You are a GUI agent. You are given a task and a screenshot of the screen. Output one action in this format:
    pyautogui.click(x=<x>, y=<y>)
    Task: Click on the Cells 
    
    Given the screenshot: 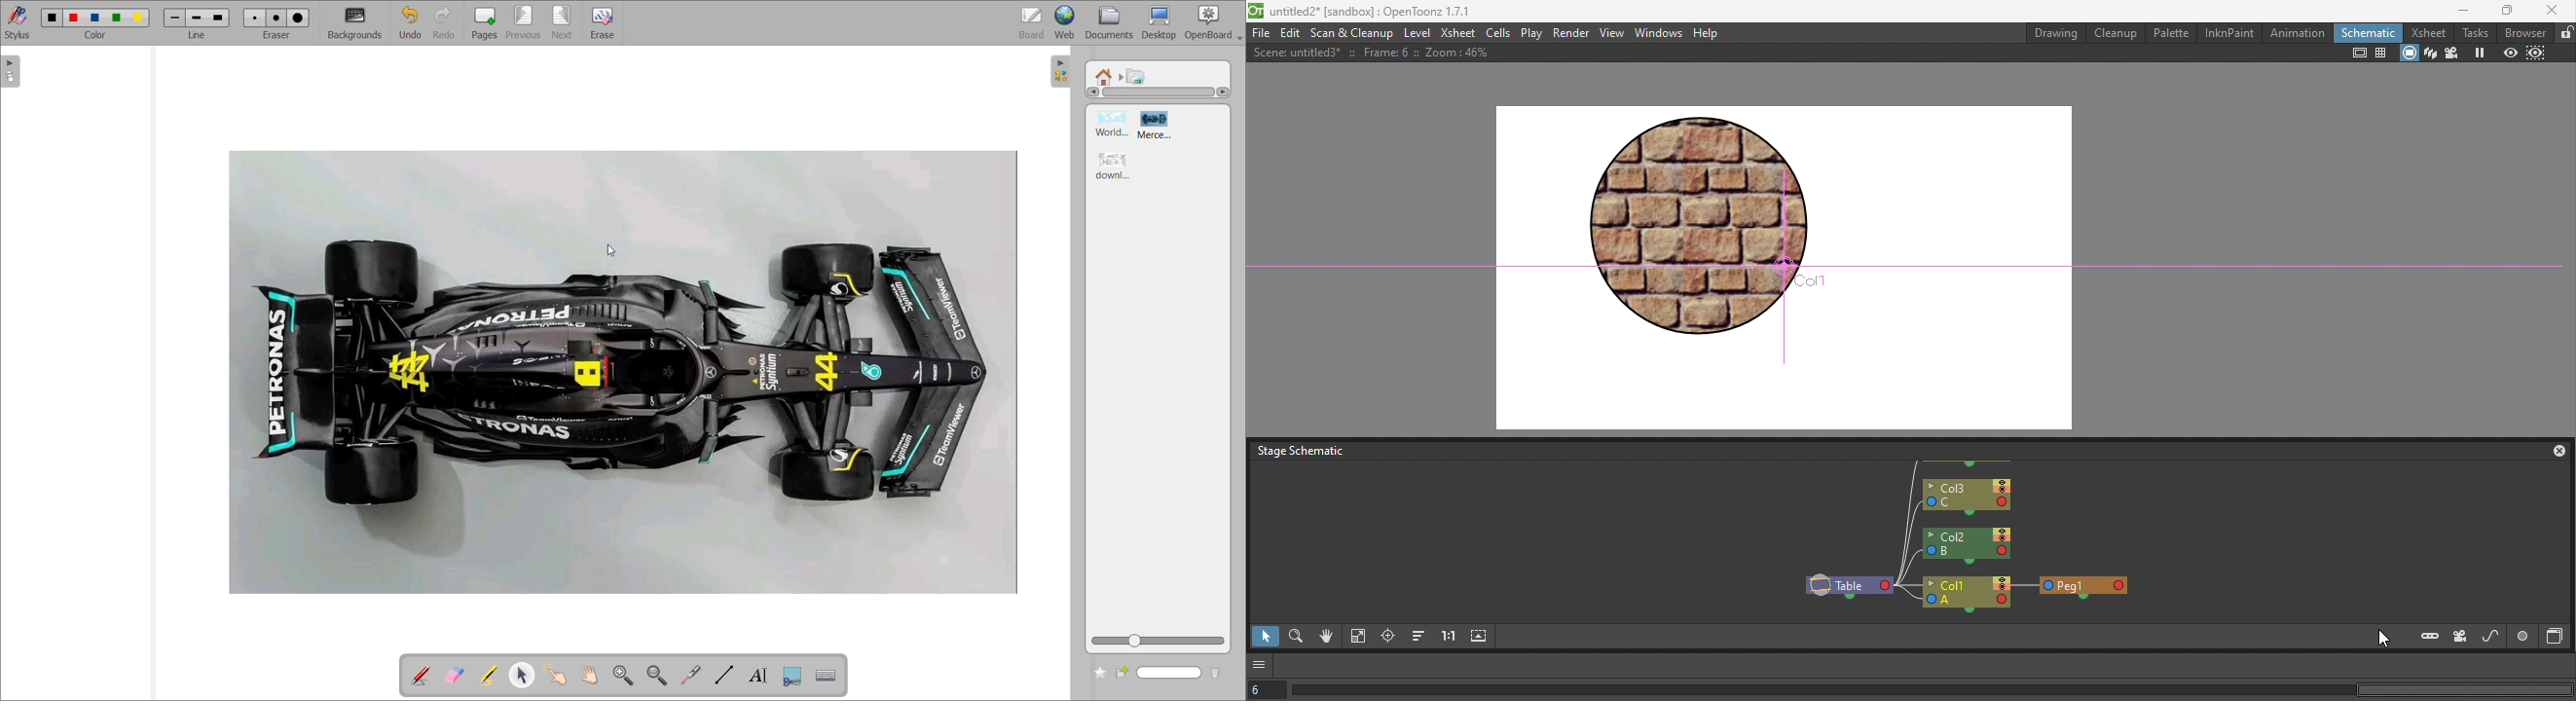 What is the action you would take?
    pyautogui.click(x=1496, y=34)
    